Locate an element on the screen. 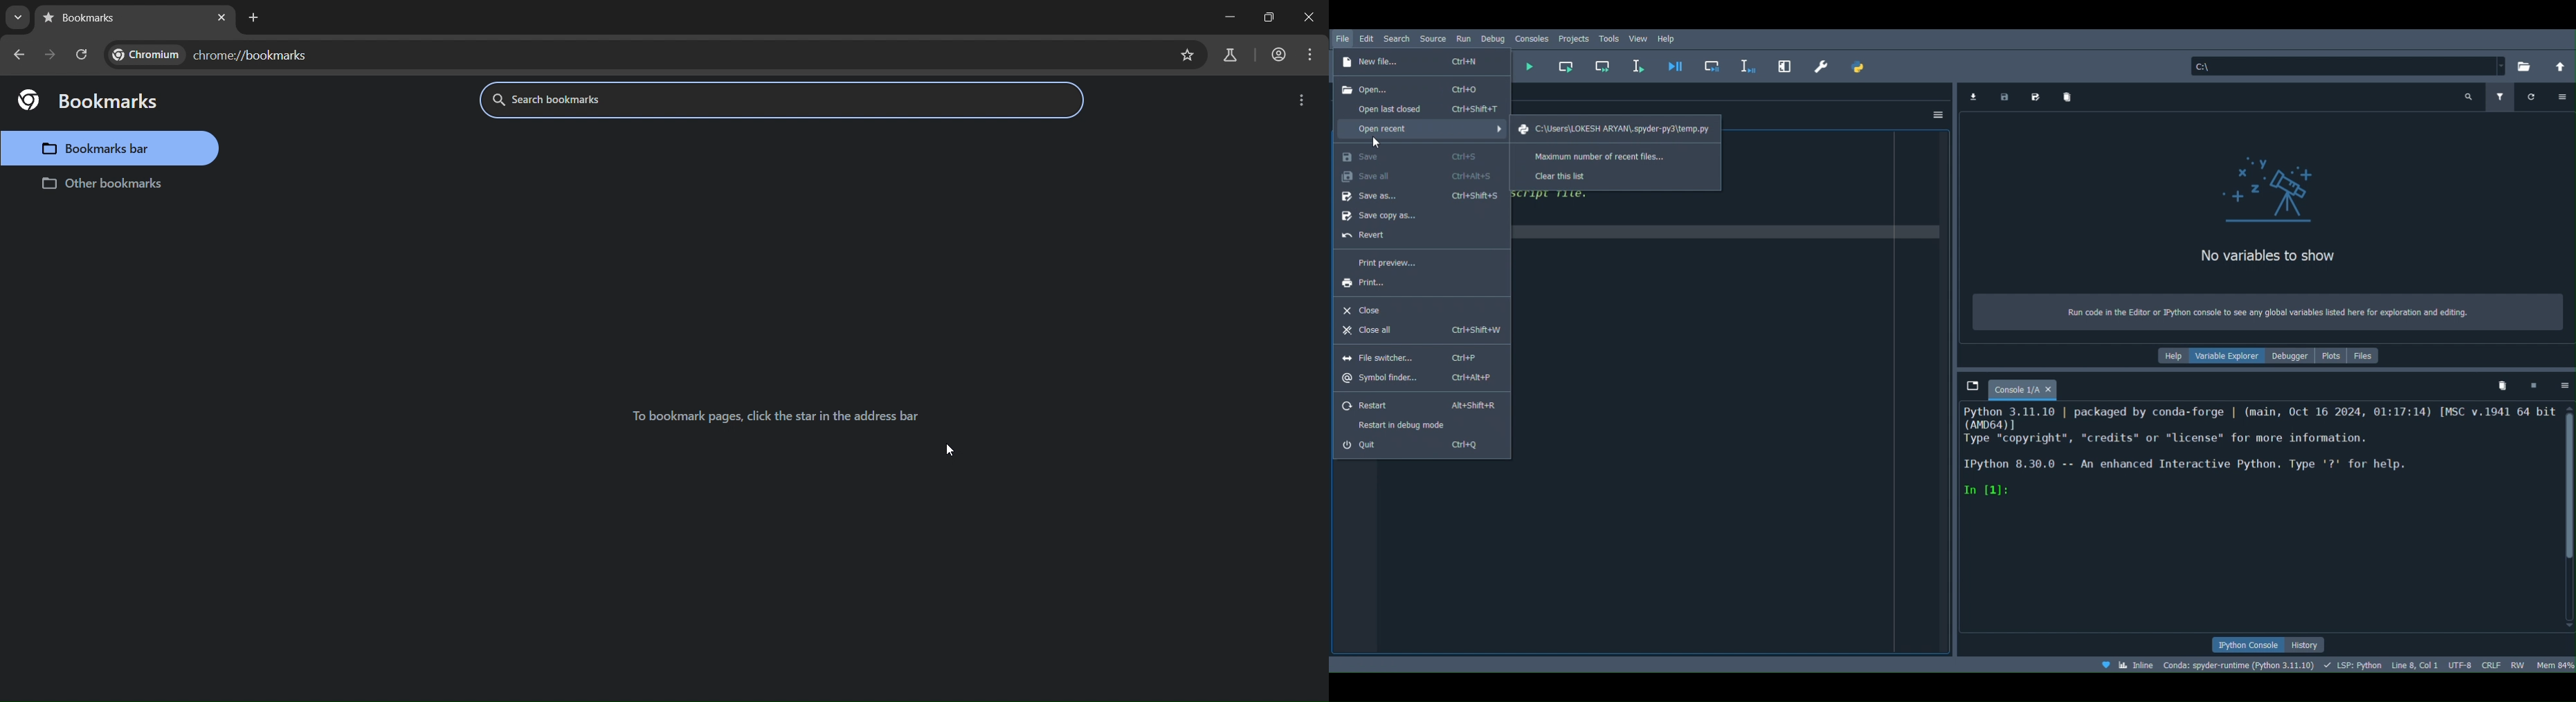 The width and height of the screenshot is (2576, 728). File switcher is located at coordinates (1406, 356).